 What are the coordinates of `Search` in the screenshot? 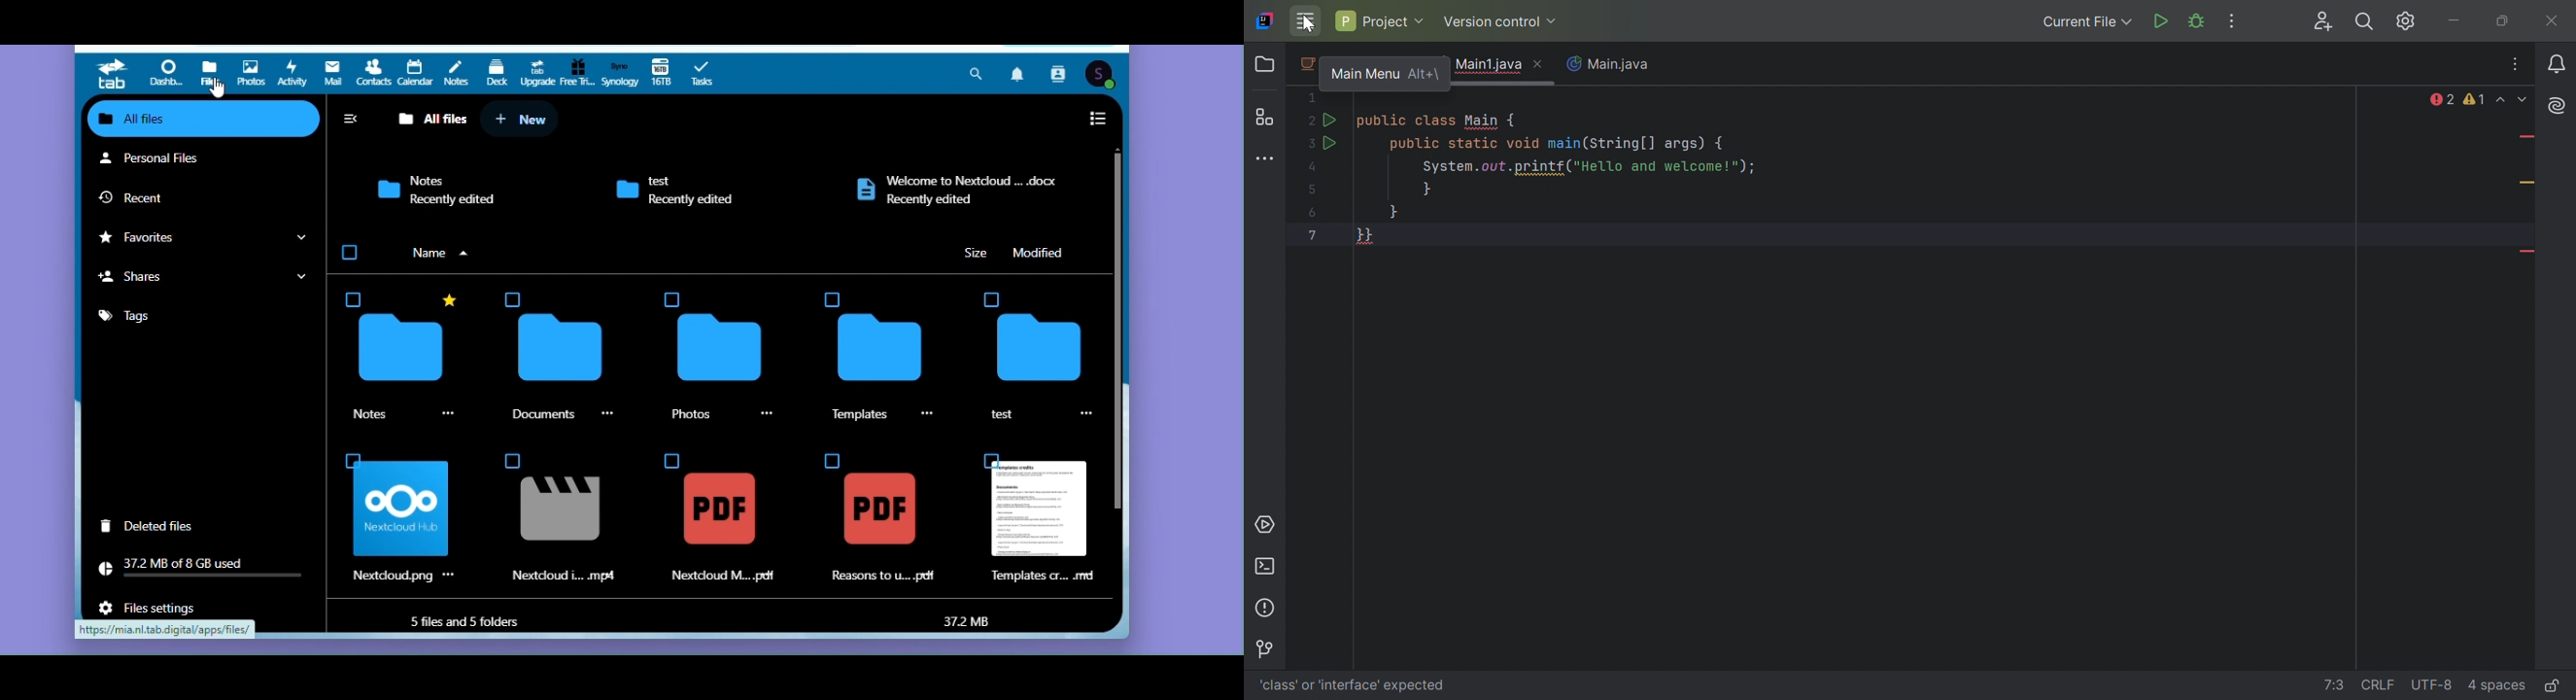 It's located at (974, 75).